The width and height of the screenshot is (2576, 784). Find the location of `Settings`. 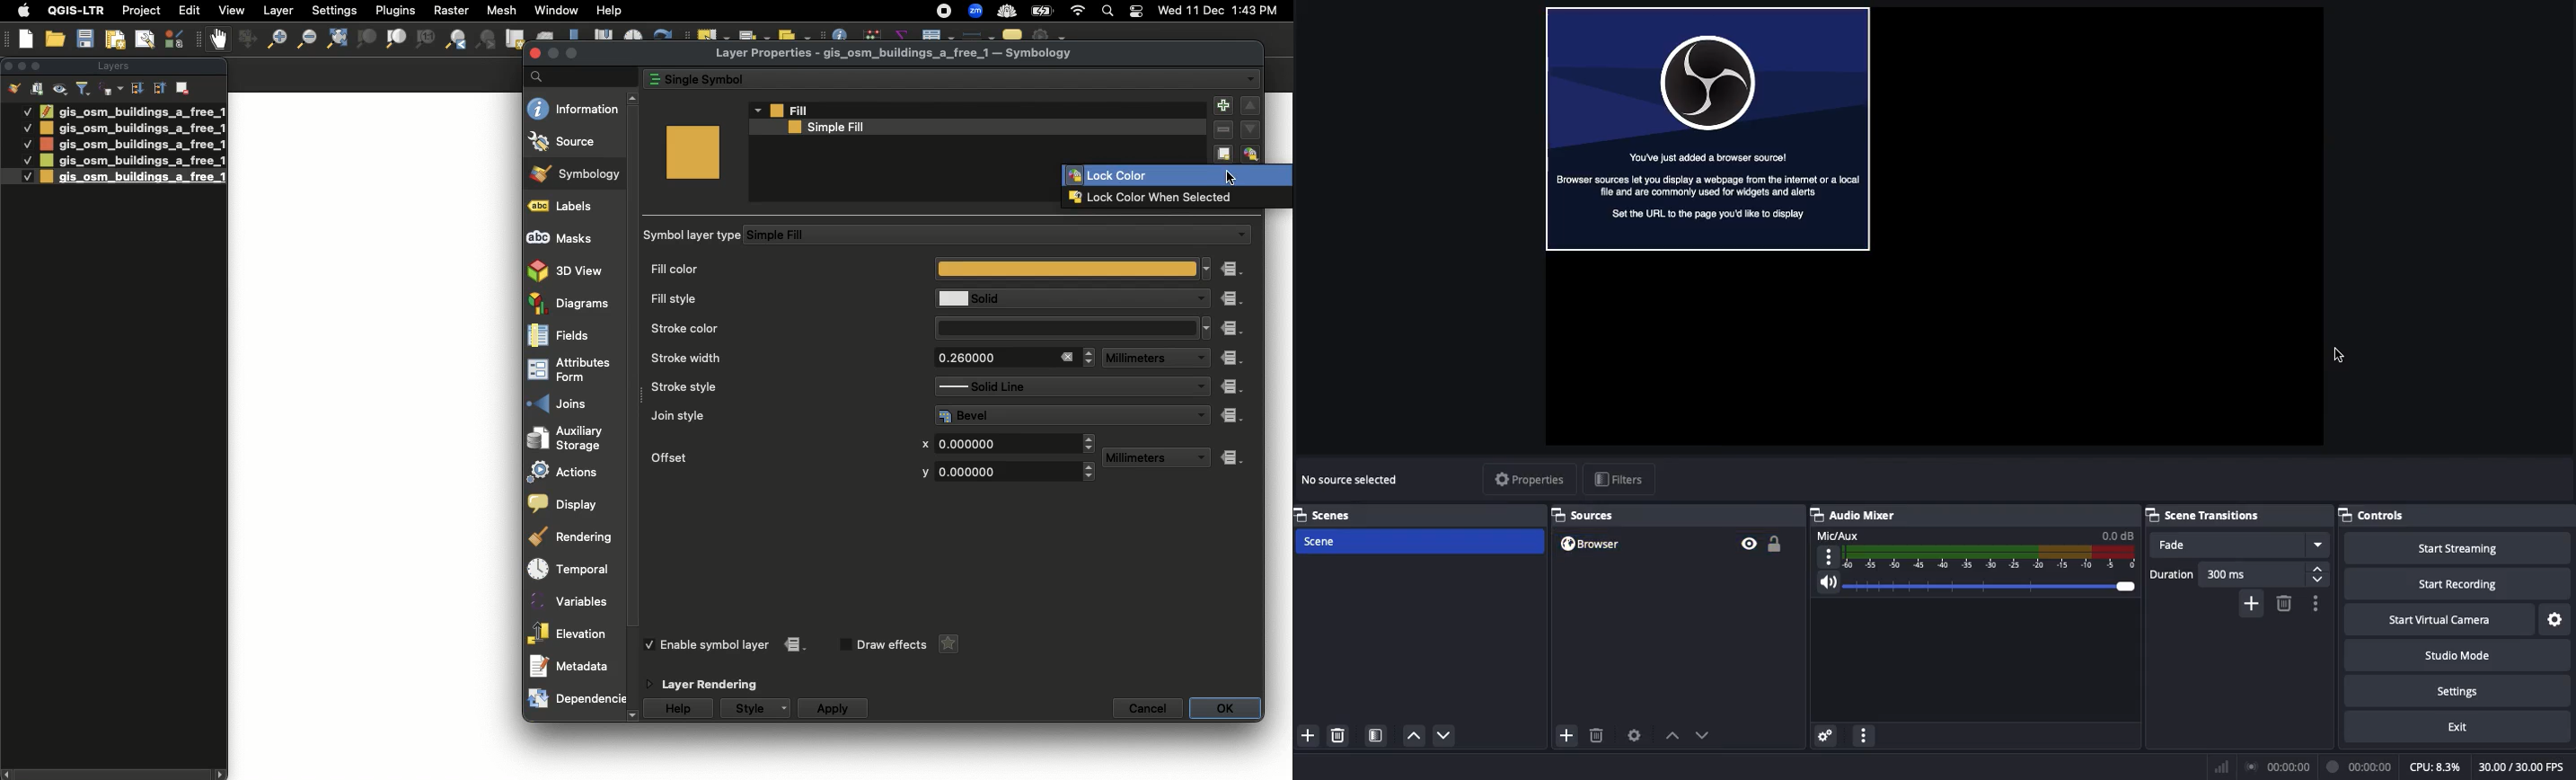

Settings is located at coordinates (2458, 690).